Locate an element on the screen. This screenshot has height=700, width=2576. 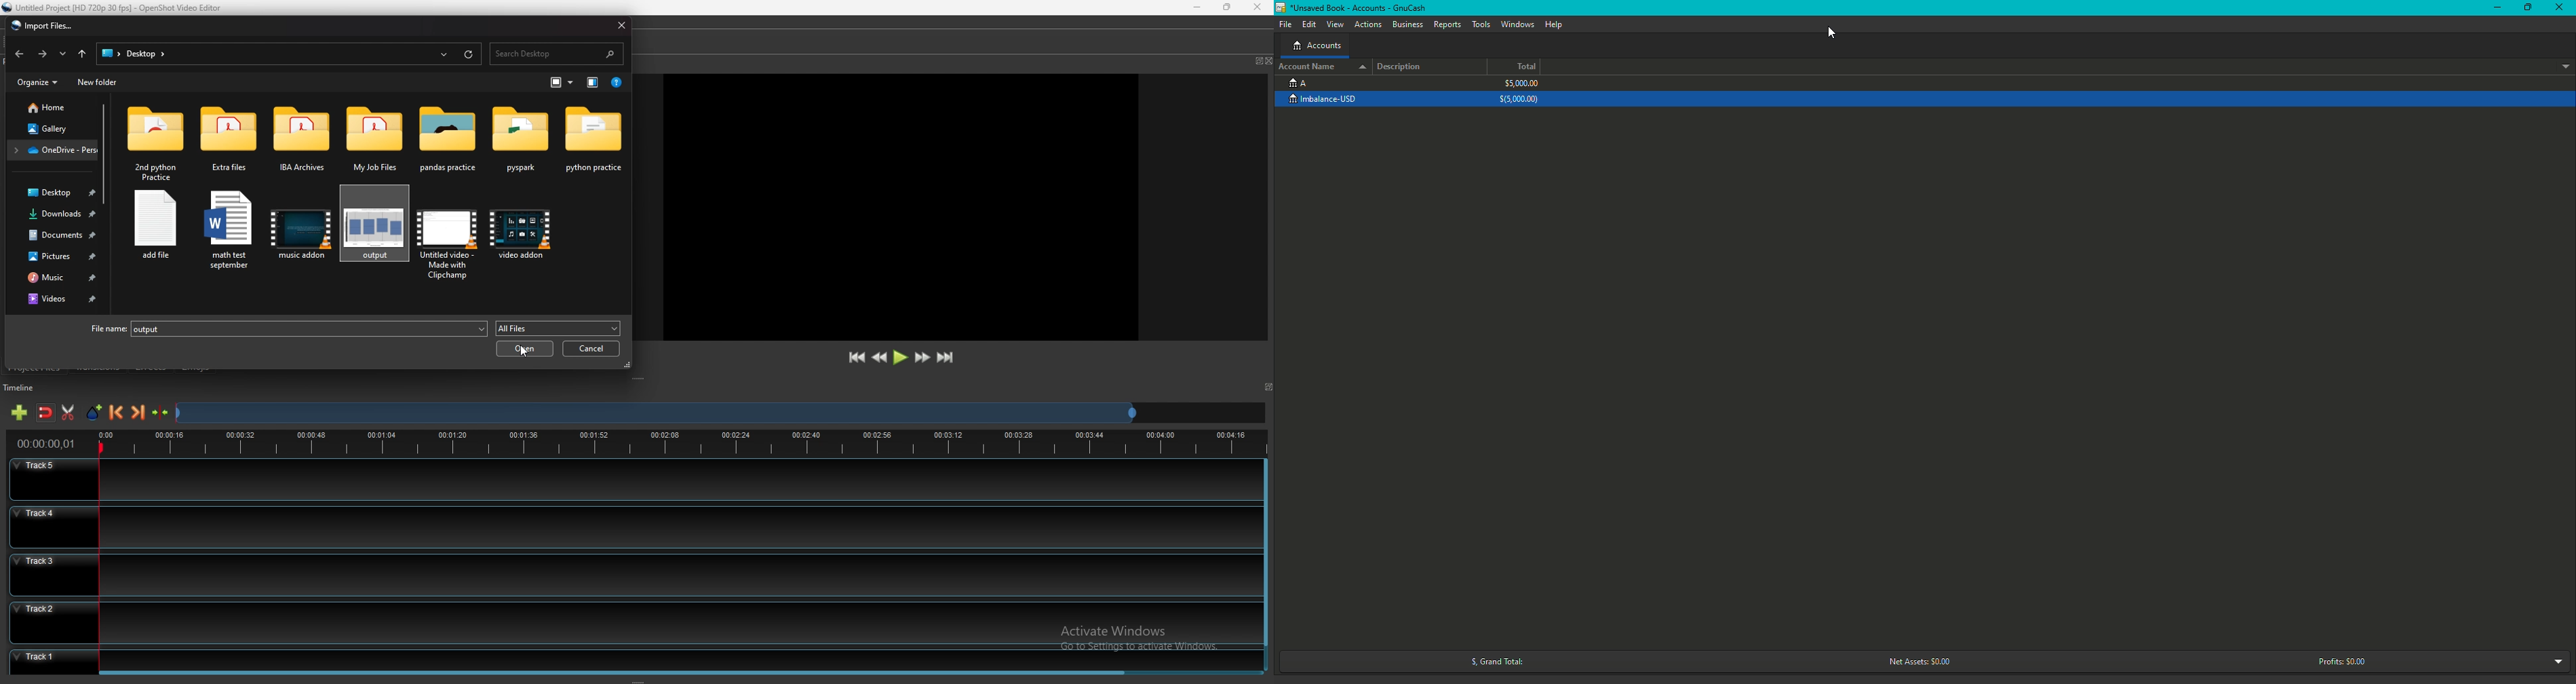
Imbalance is located at coordinates (1330, 100).